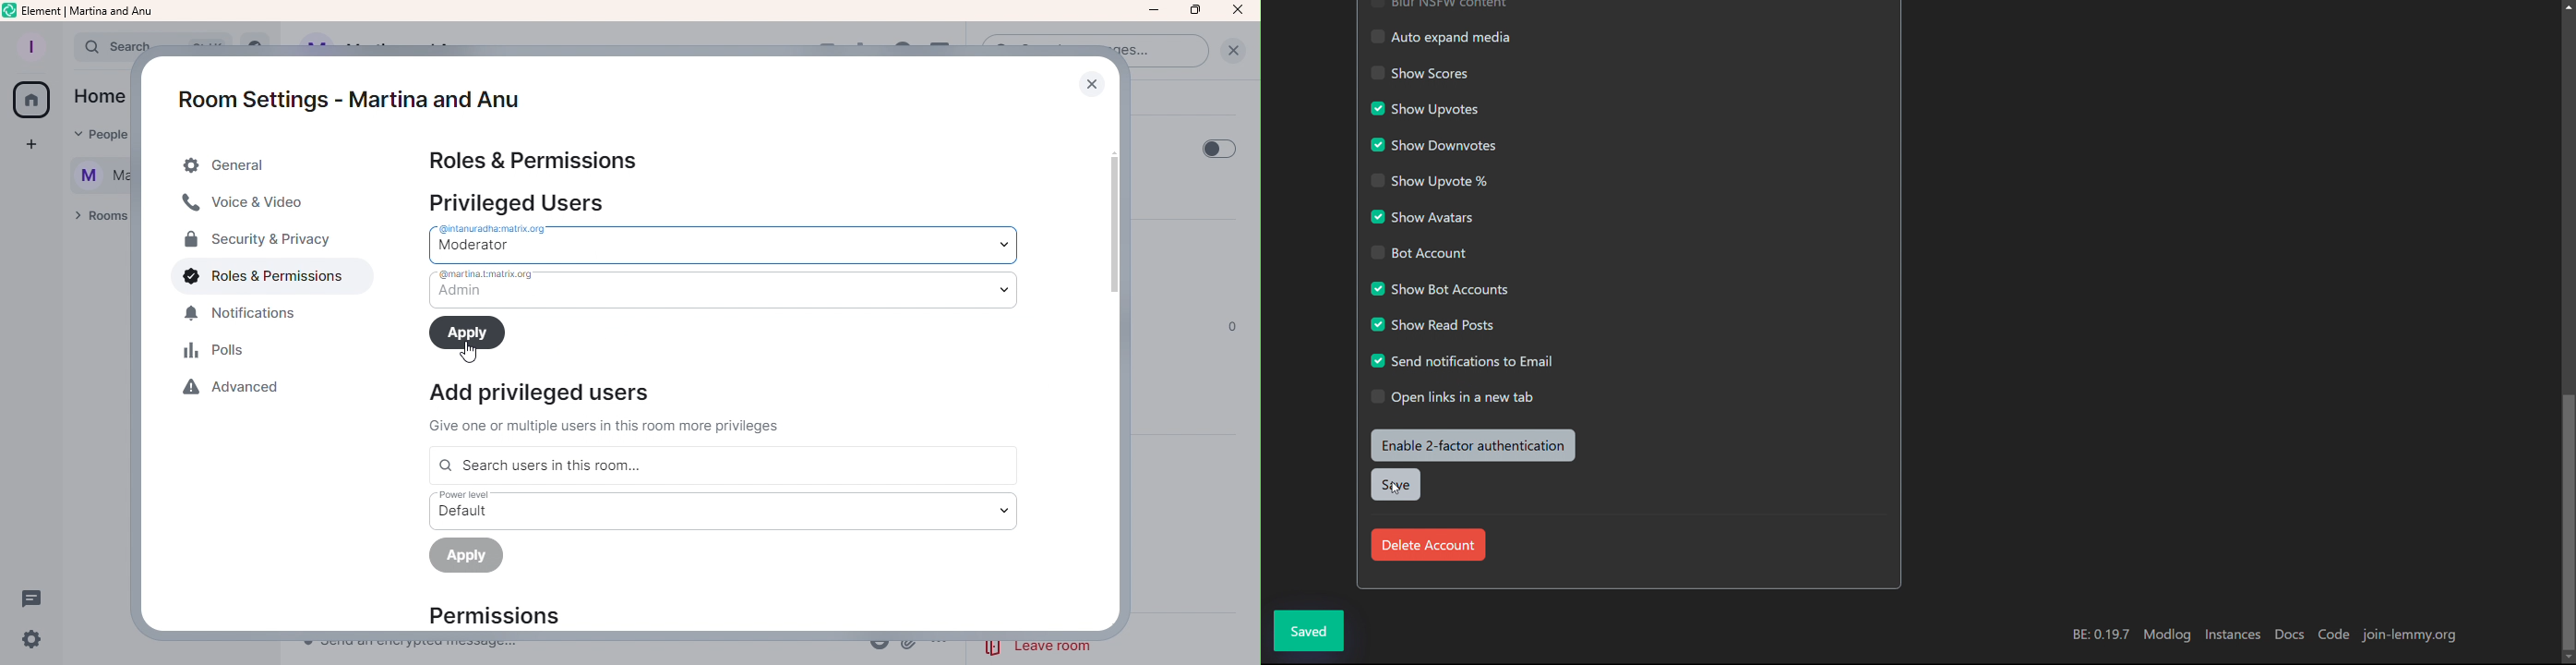 The width and height of the screenshot is (2576, 672). I want to click on show downvotes, so click(1433, 144).